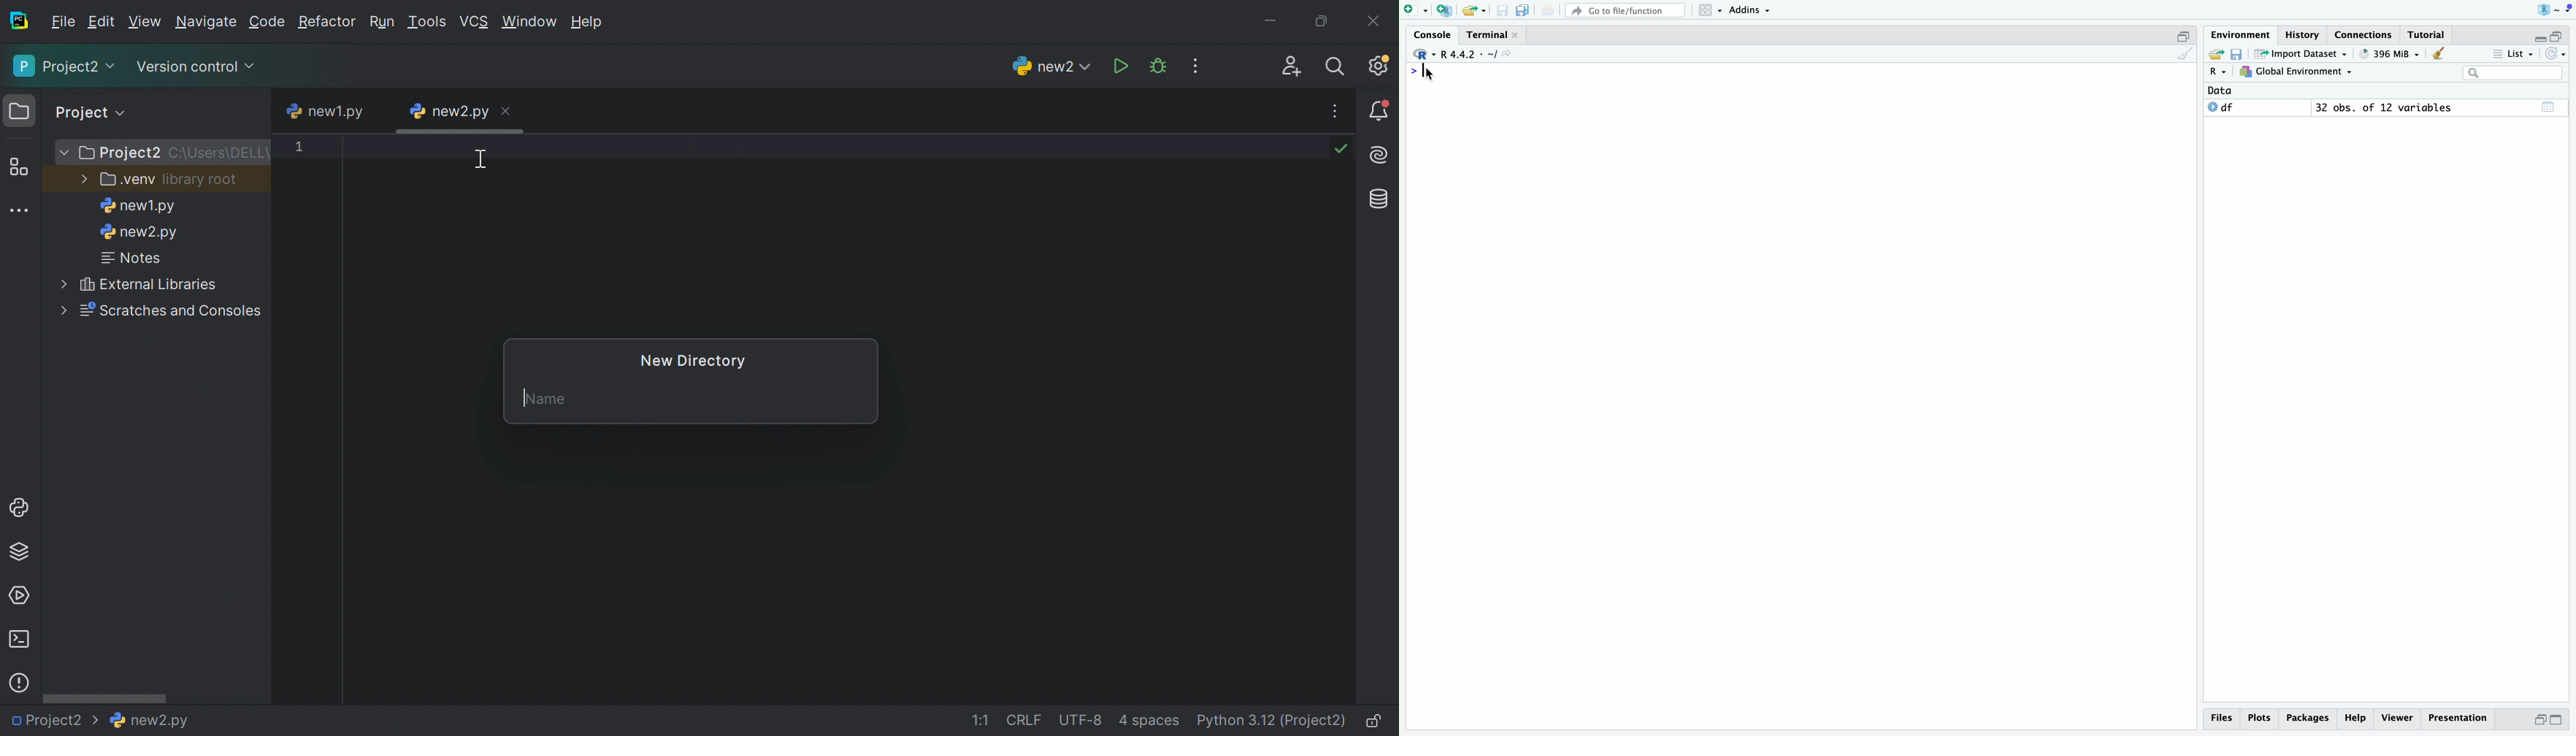 The height and width of the screenshot is (756, 2576). Describe the element at coordinates (2184, 36) in the screenshot. I see `open in separate window` at that location.